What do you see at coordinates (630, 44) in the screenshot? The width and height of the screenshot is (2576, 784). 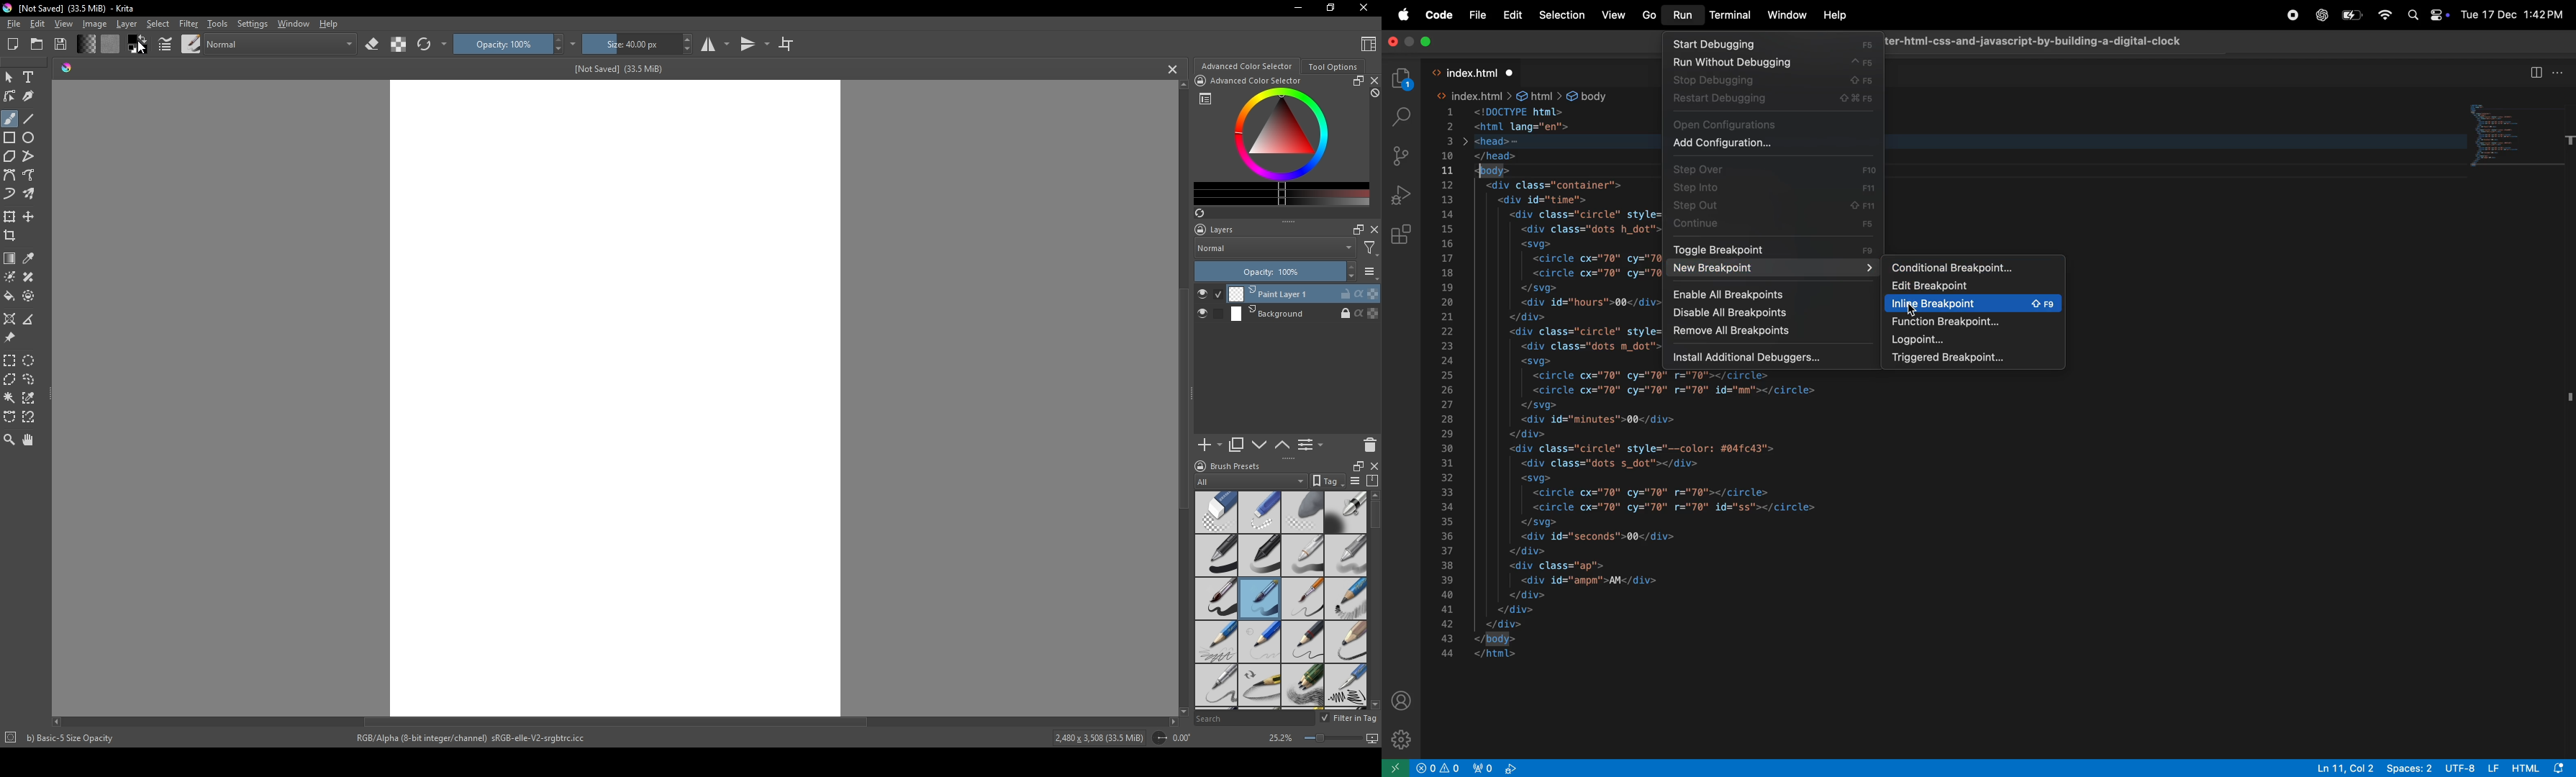 I see `size` at bounding box center [630, 44].